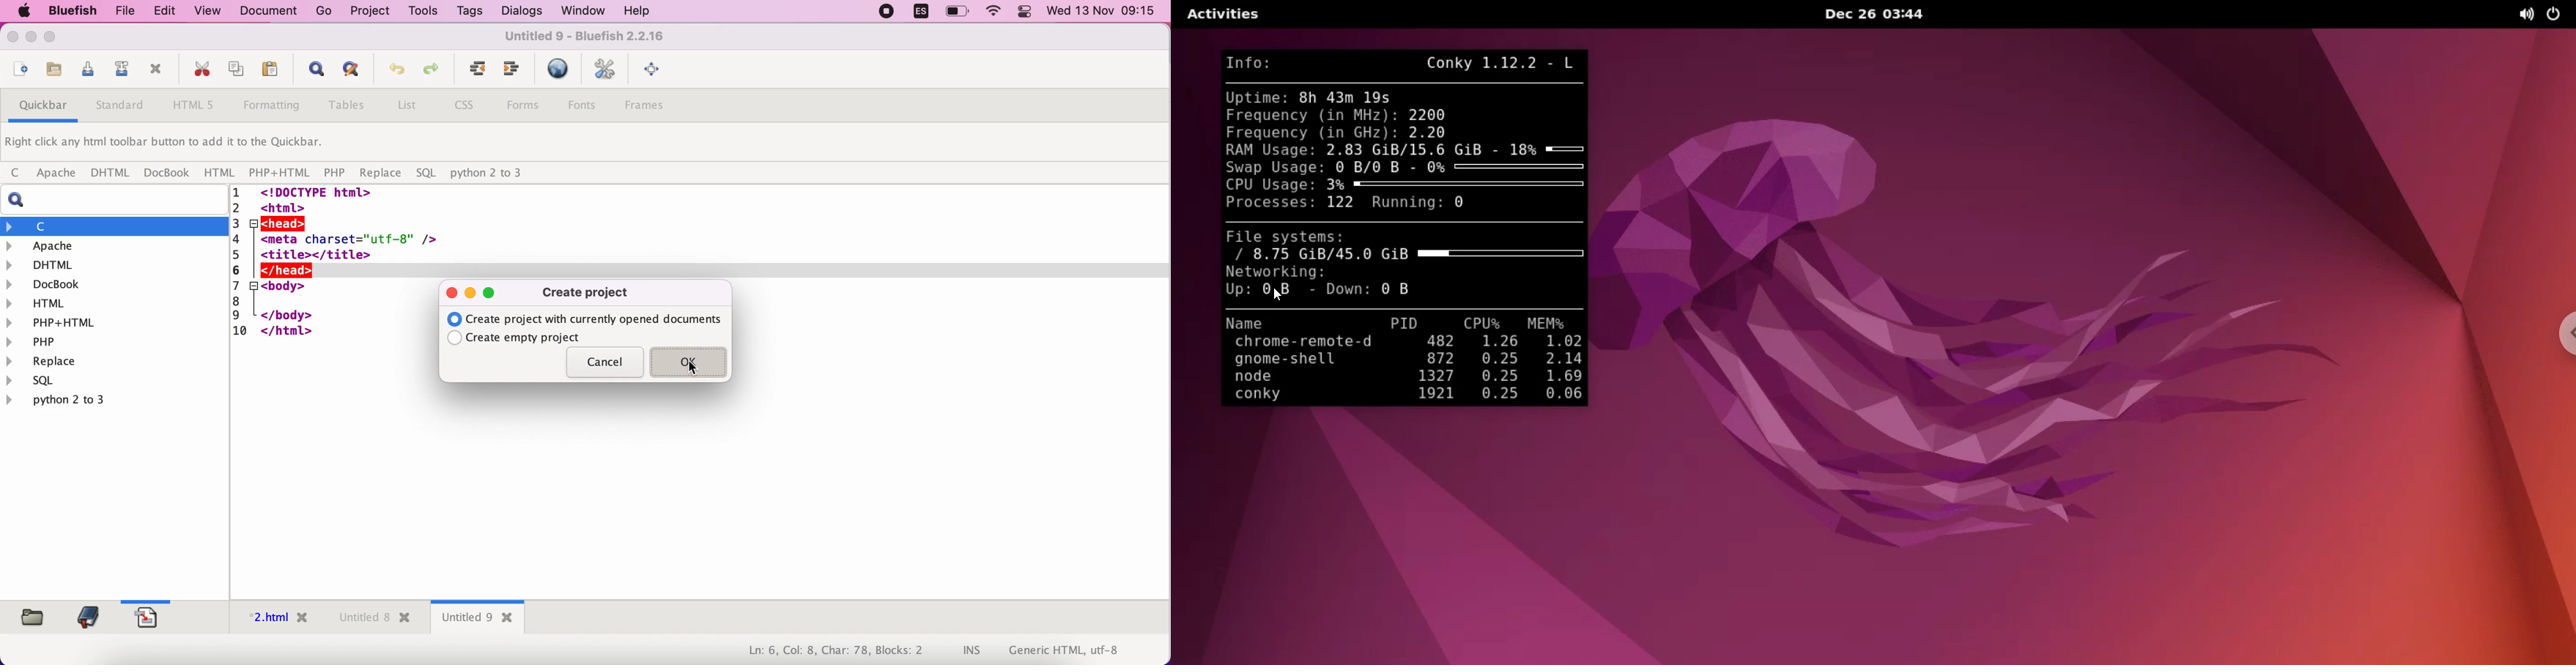  What do you see at coordinates (587, 319) in the screenshot?
I see `create project with currently opened documents` at bounding box center [587, 319].